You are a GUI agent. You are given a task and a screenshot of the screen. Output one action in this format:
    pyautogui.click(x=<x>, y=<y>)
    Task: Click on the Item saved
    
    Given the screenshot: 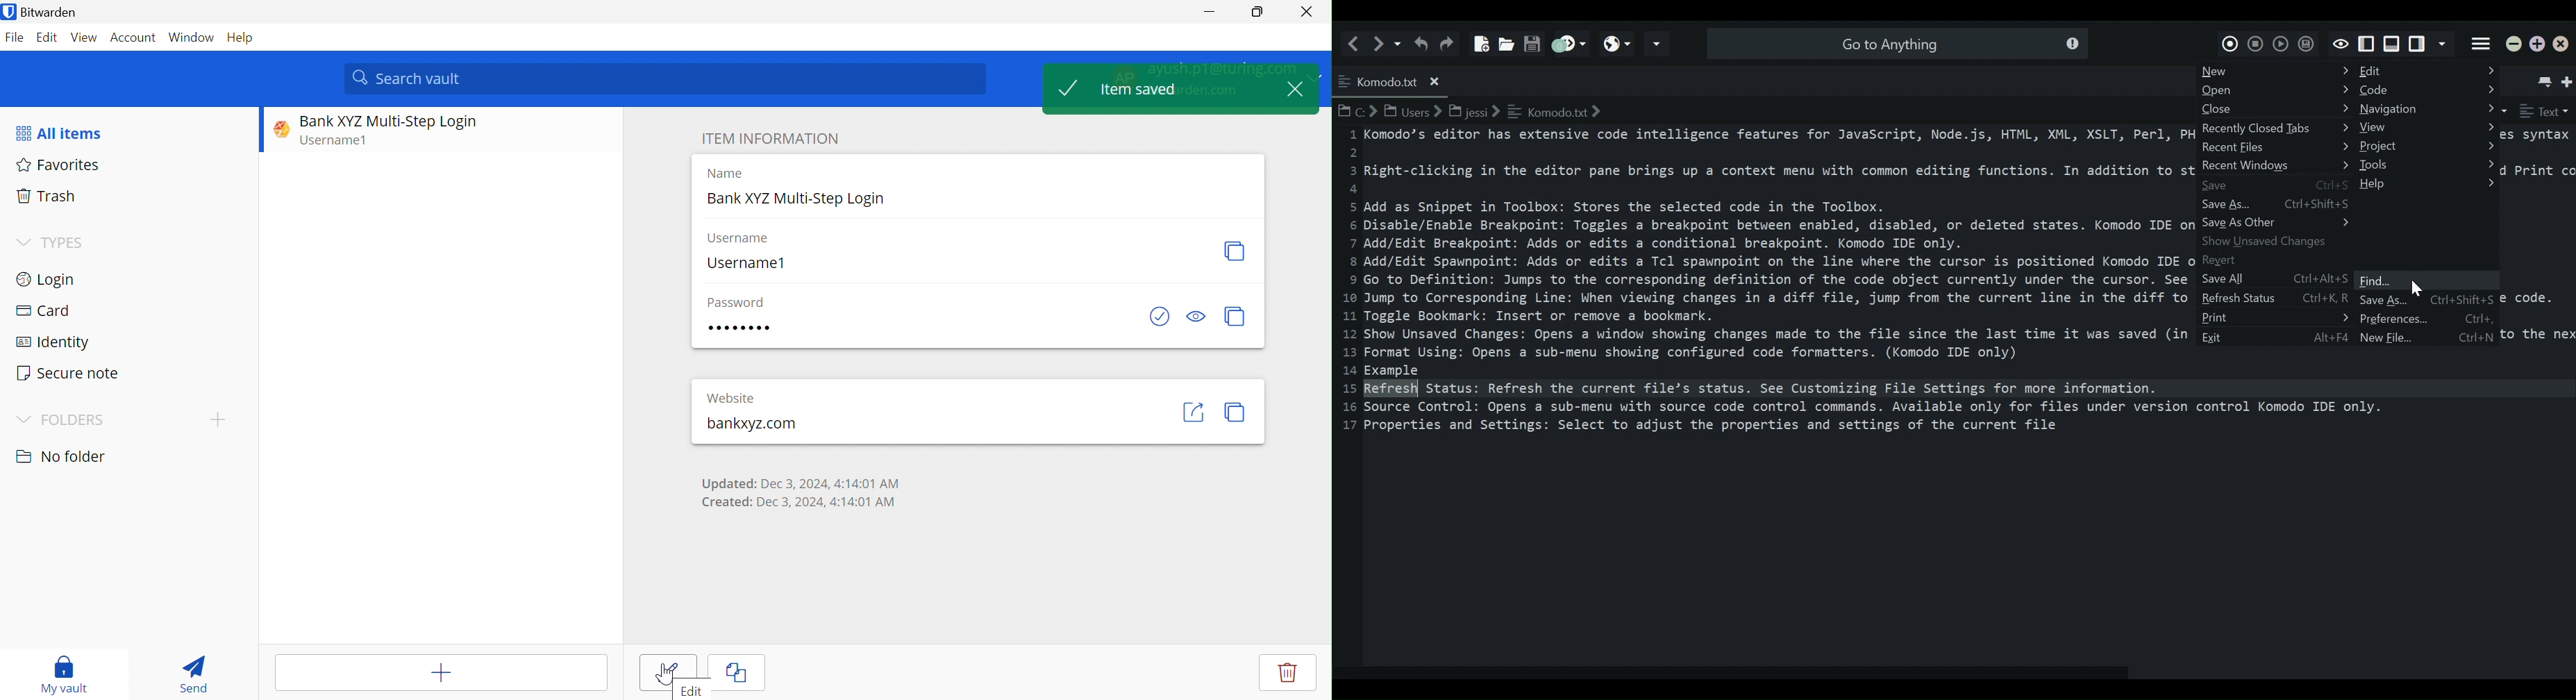 What is the action you would take?
    pyautogui.click(x=1158, y=89)
    